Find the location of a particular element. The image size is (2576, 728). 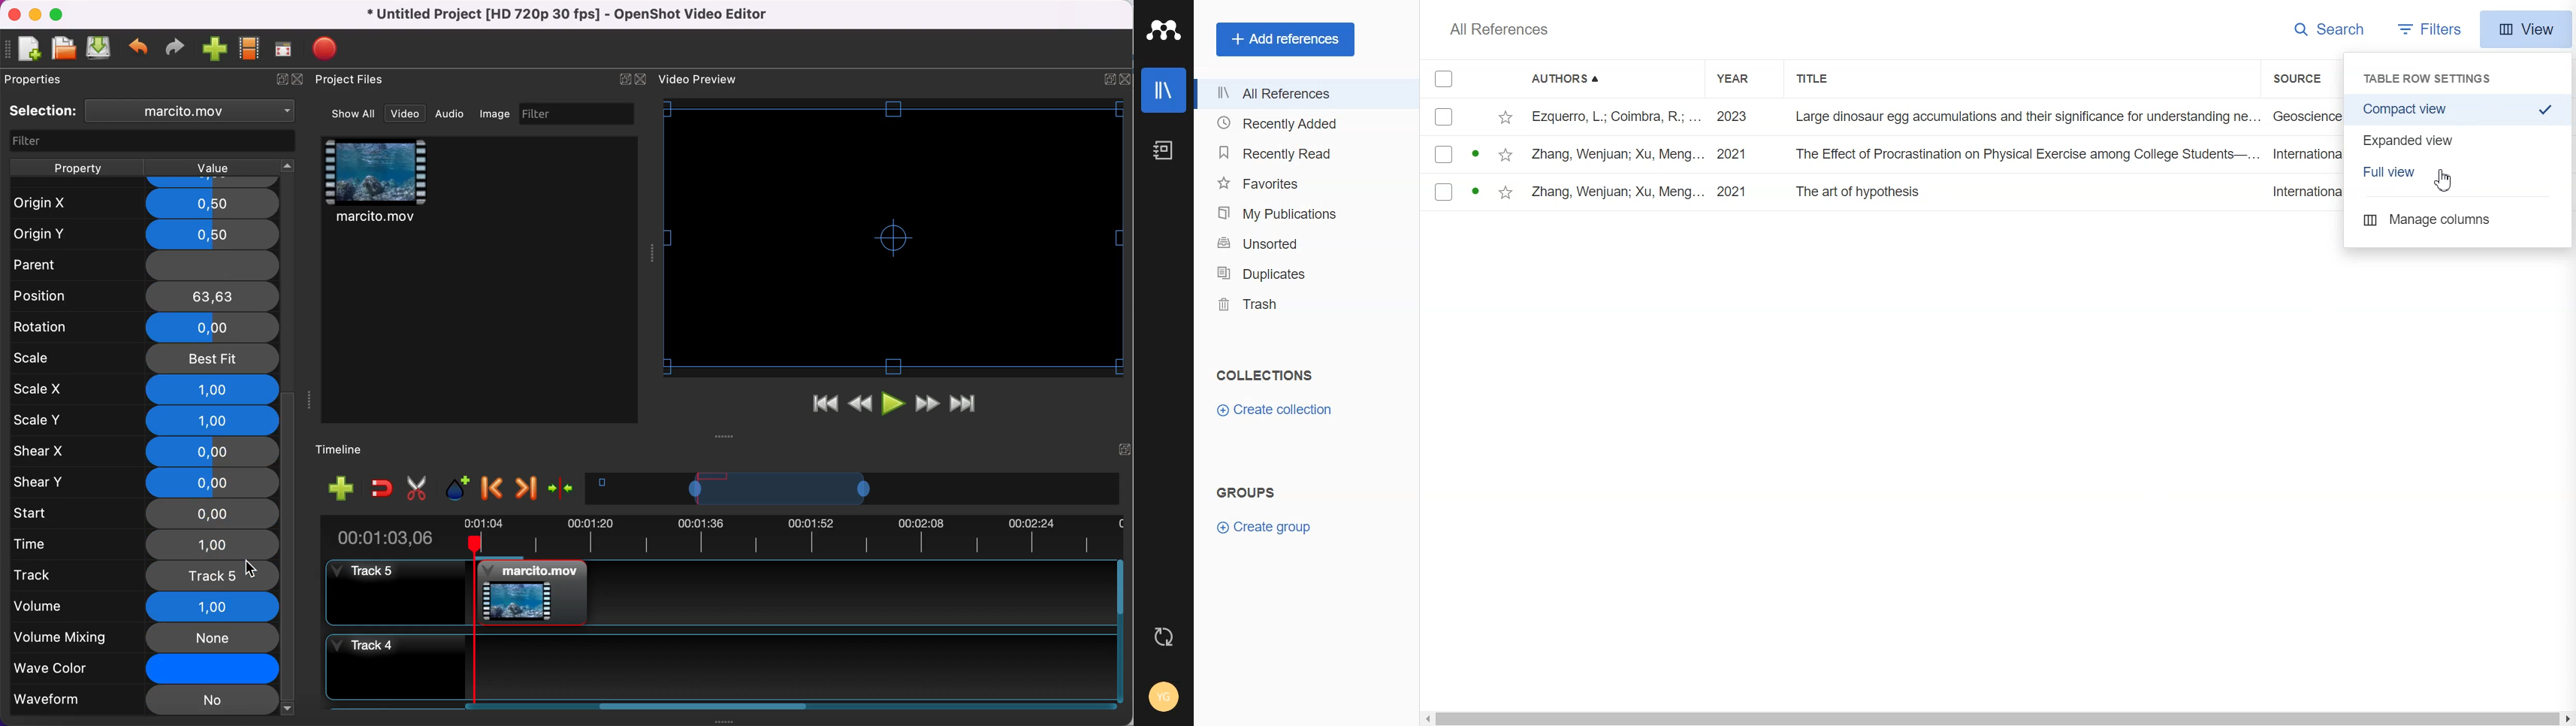

export file is located at coordinates (330, 49).